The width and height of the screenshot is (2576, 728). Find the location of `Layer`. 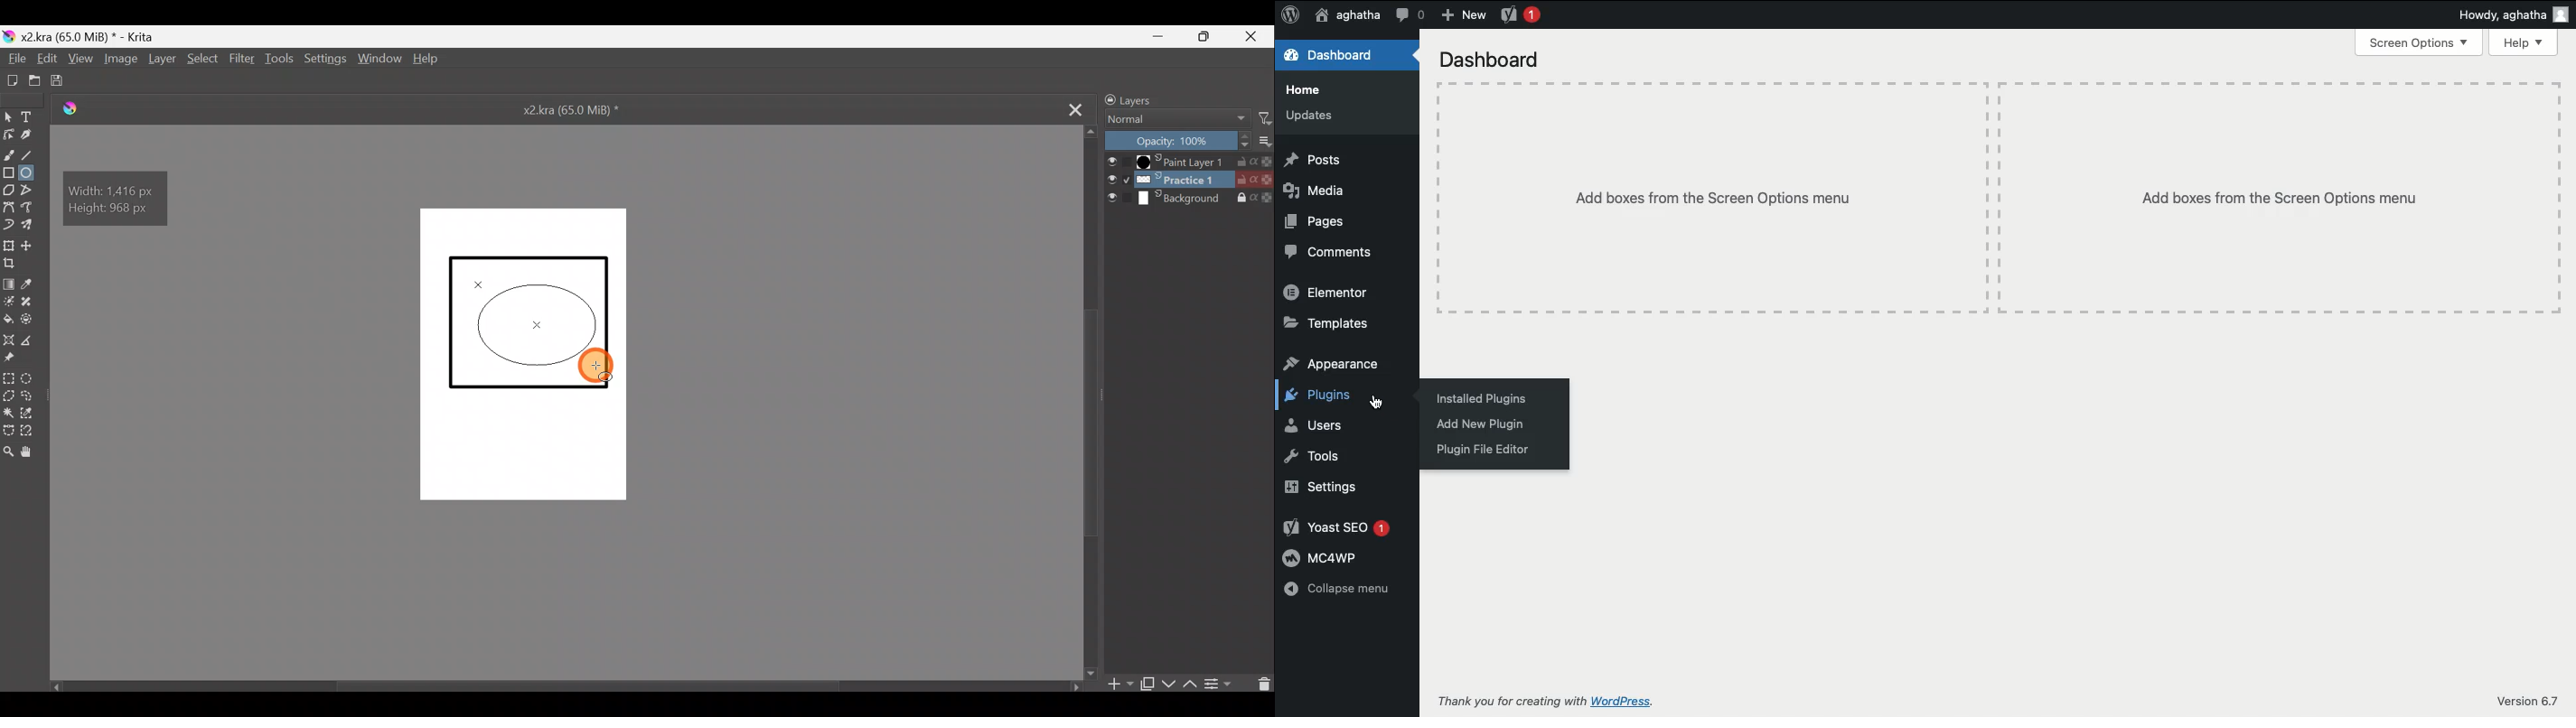

Layer is located at coordinates (163, 62).